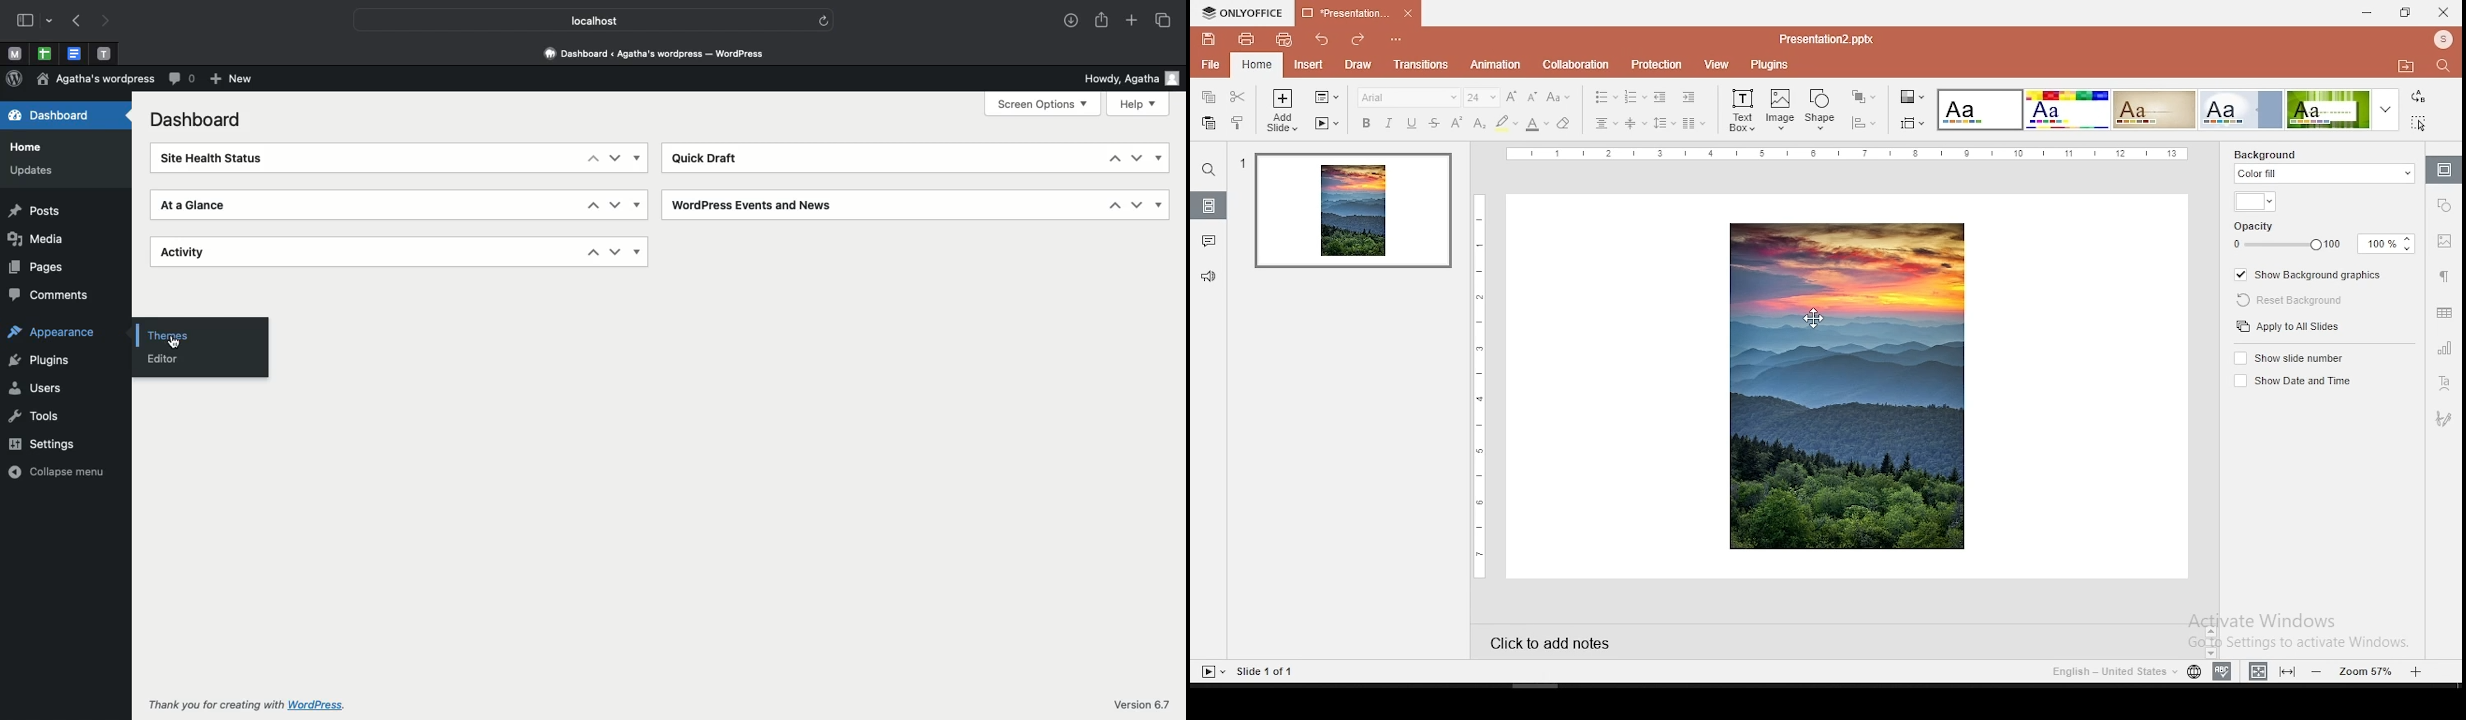  What do you see at coordinates (2368, 12) in the screenshot?
I see `minimize` at bounding box center [2368, 12].